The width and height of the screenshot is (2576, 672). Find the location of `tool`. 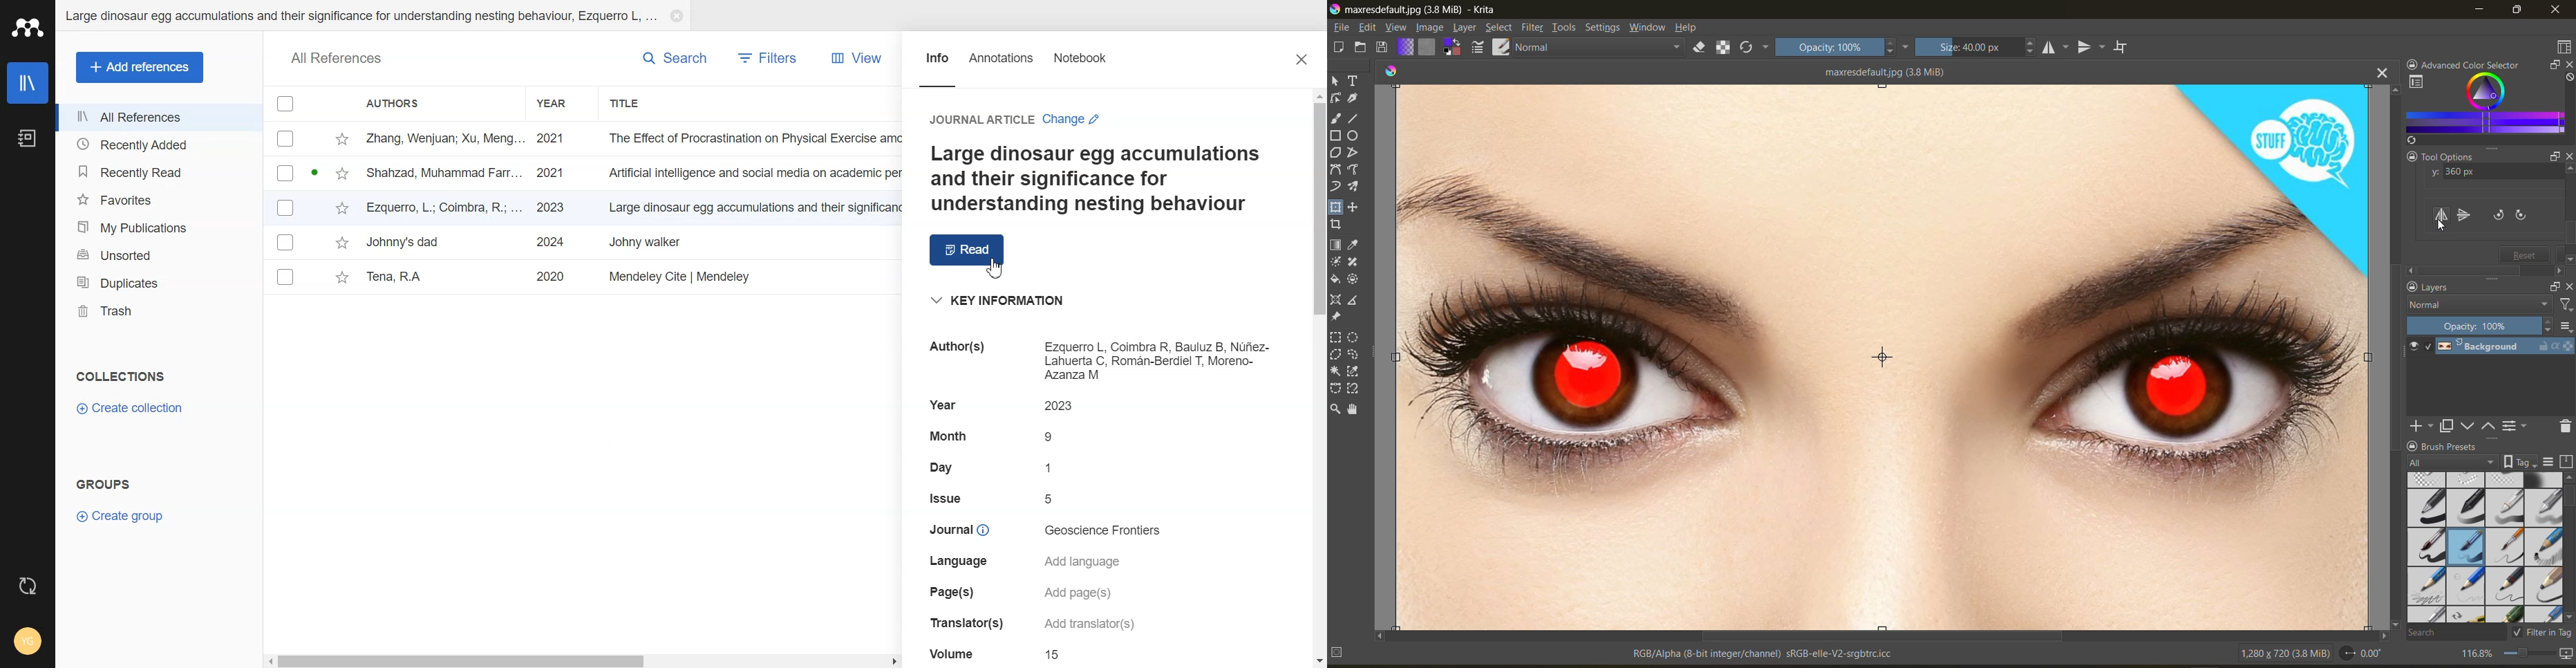

tool is located at coordinates (1335, 410).